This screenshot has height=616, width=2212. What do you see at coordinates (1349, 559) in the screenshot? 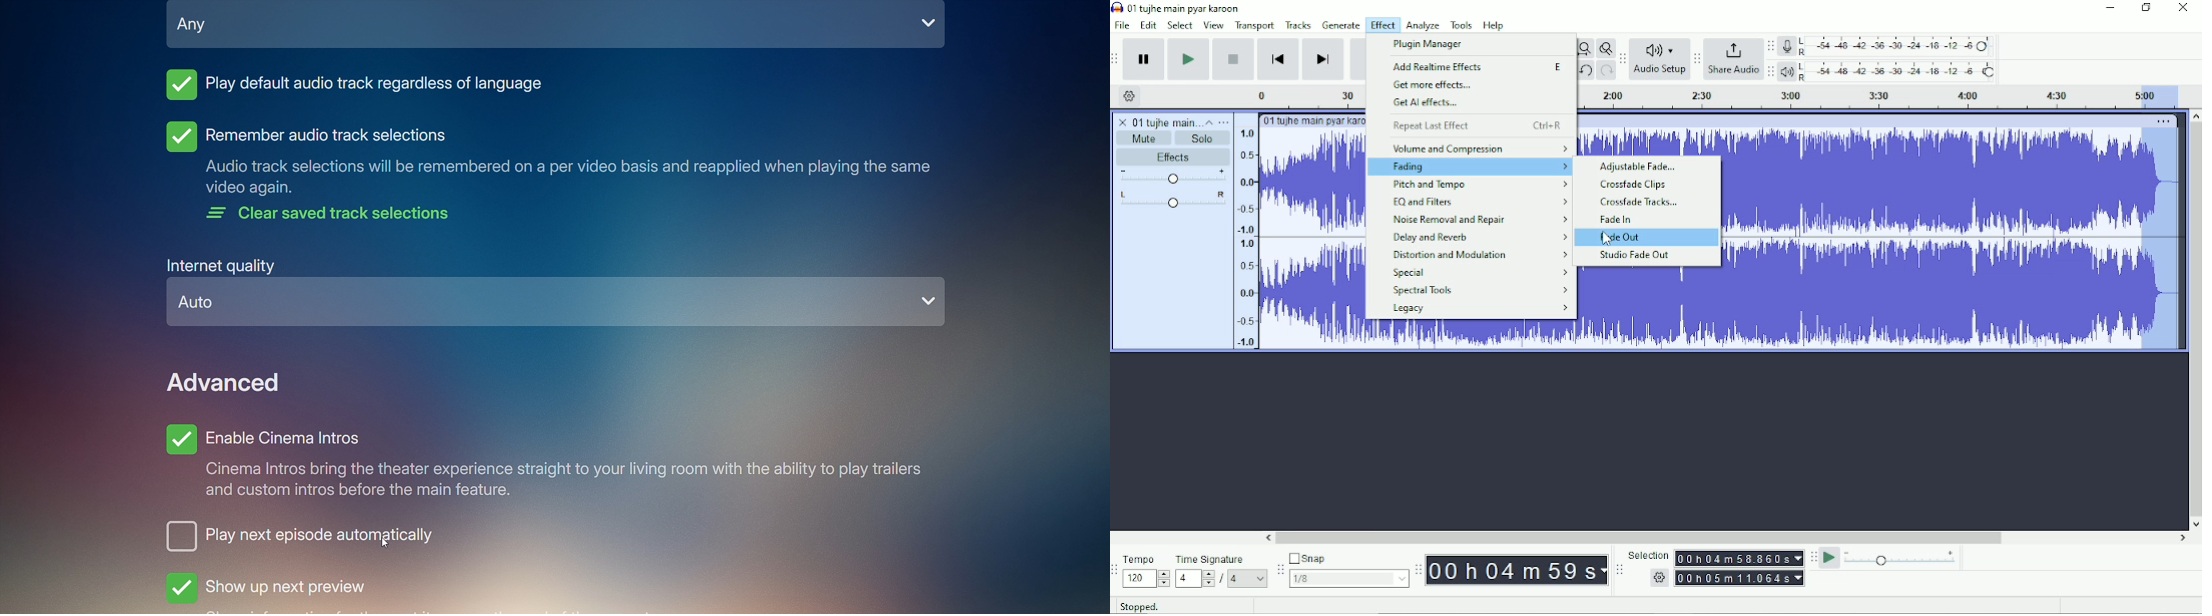
I see `Snap` at bounding box center [1349, 559].